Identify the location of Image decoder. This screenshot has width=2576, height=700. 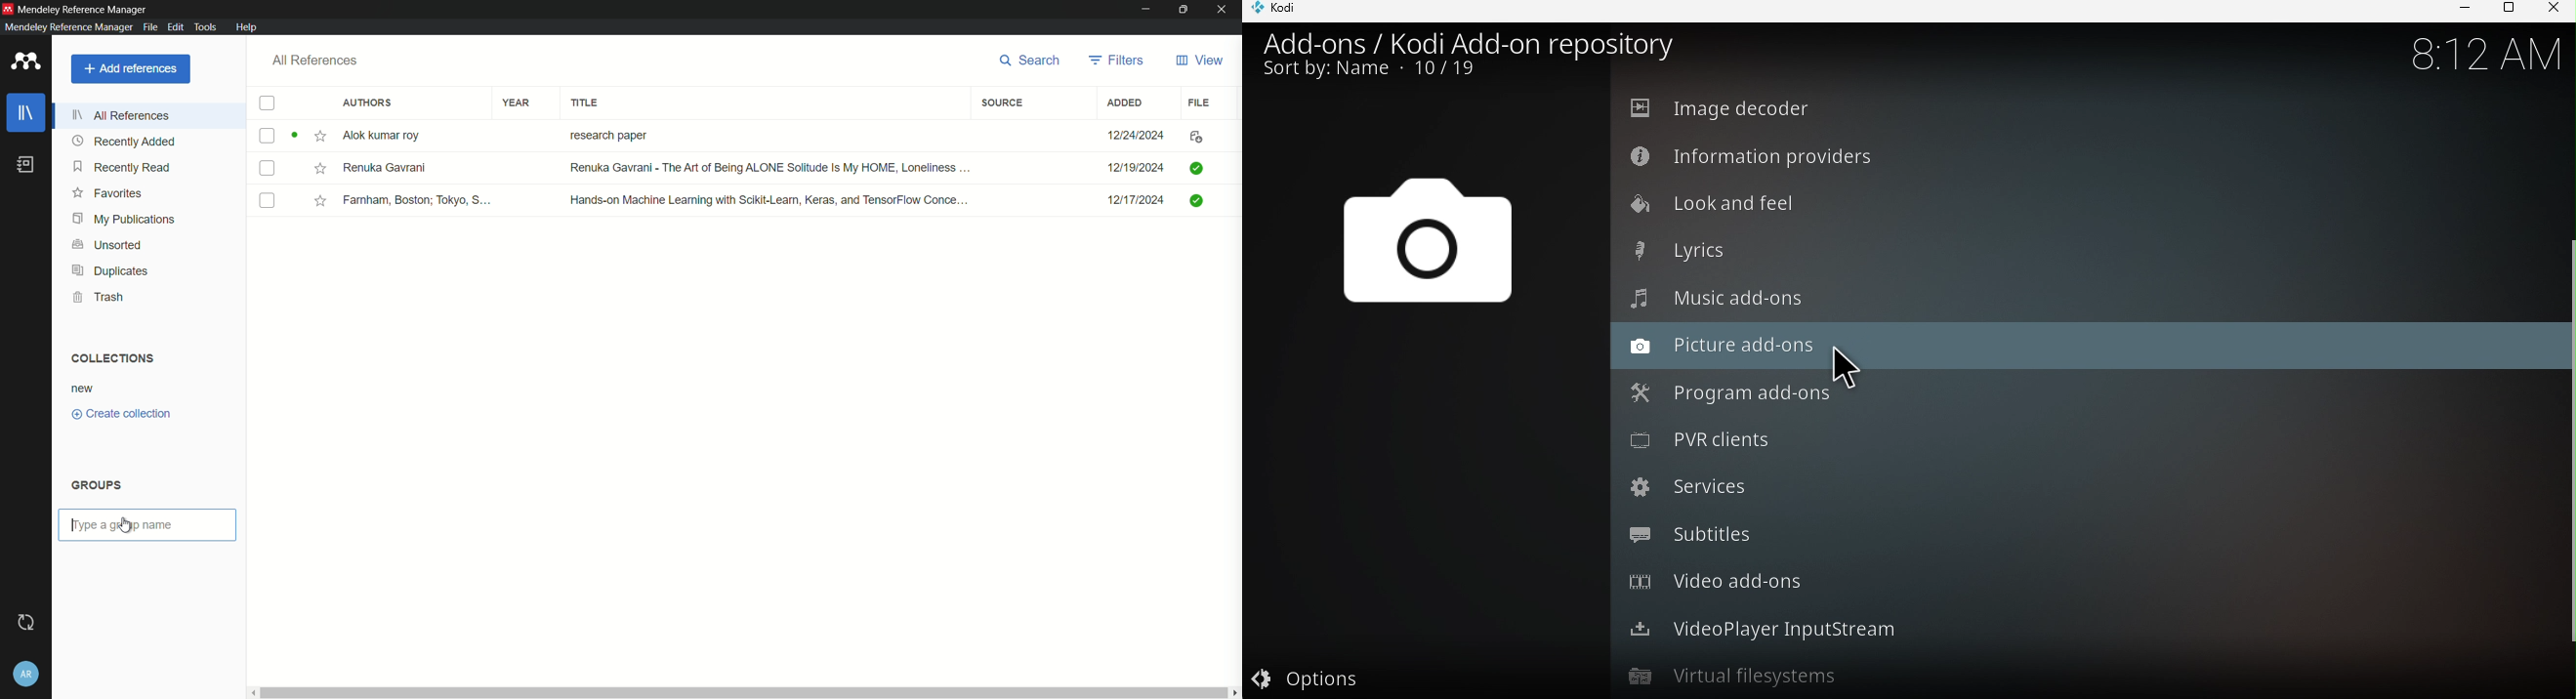
(2087, 108).